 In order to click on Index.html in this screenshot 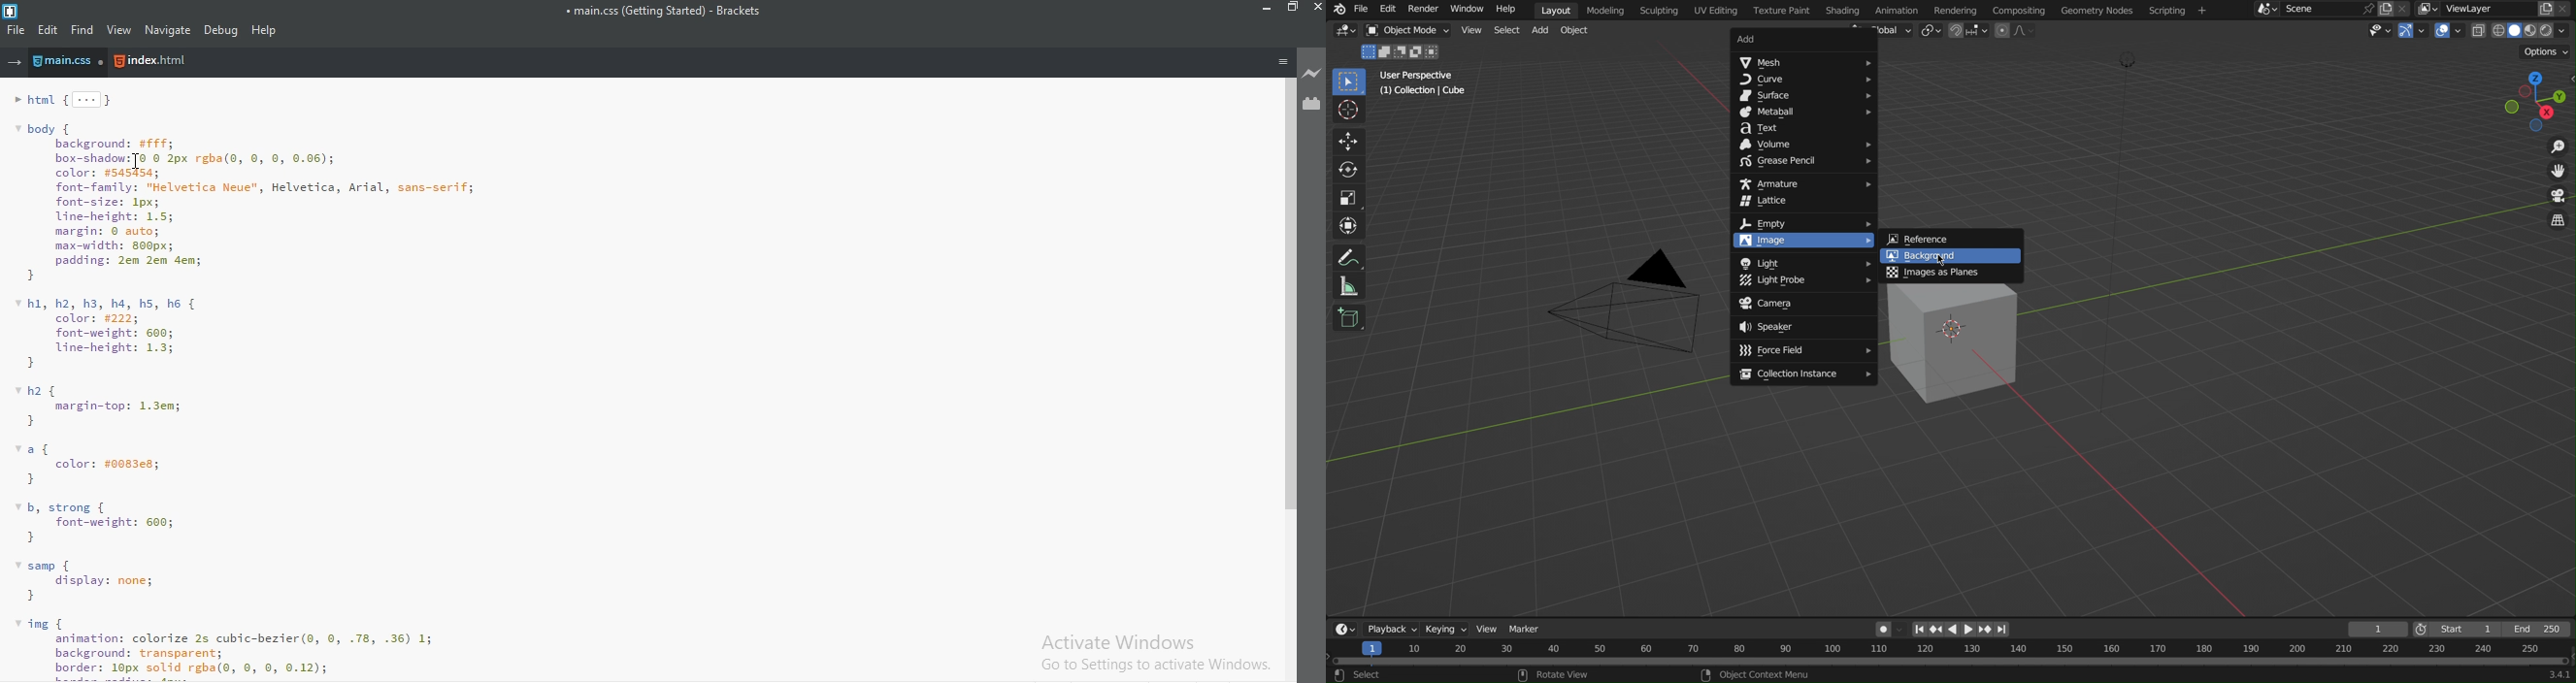, I will do `click(151, 62)`.